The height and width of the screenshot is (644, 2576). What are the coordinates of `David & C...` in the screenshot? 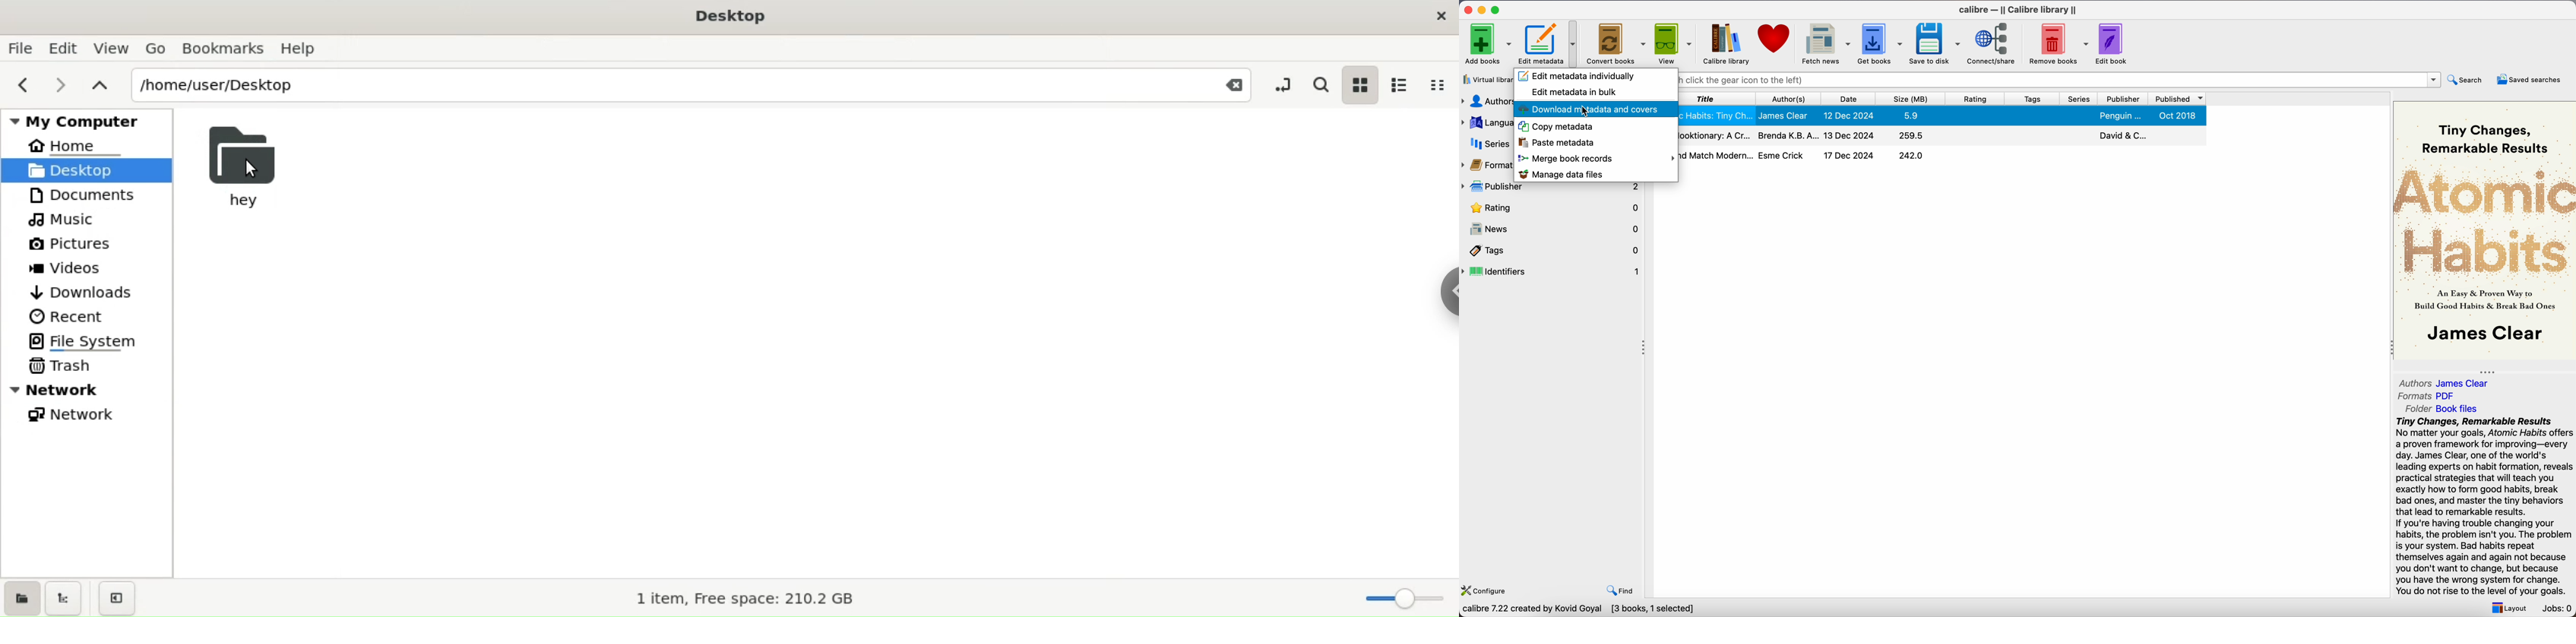 It's located at (2121, 135).